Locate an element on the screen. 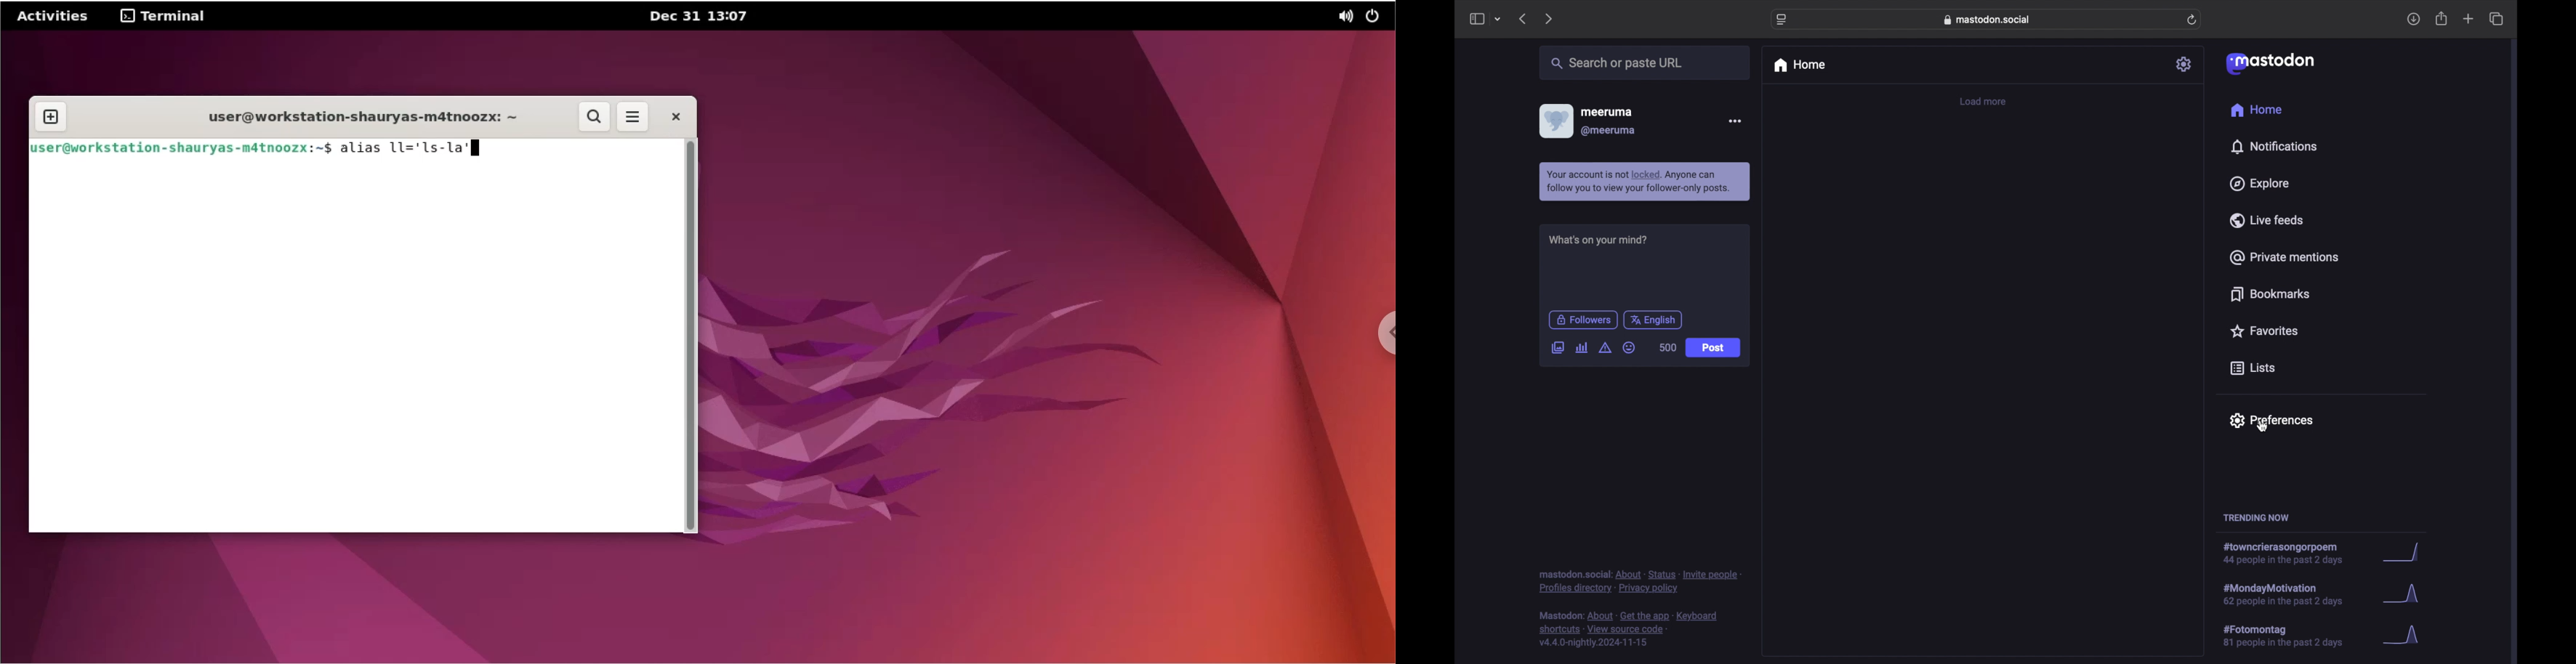  close is located at coordinates (671, 116).